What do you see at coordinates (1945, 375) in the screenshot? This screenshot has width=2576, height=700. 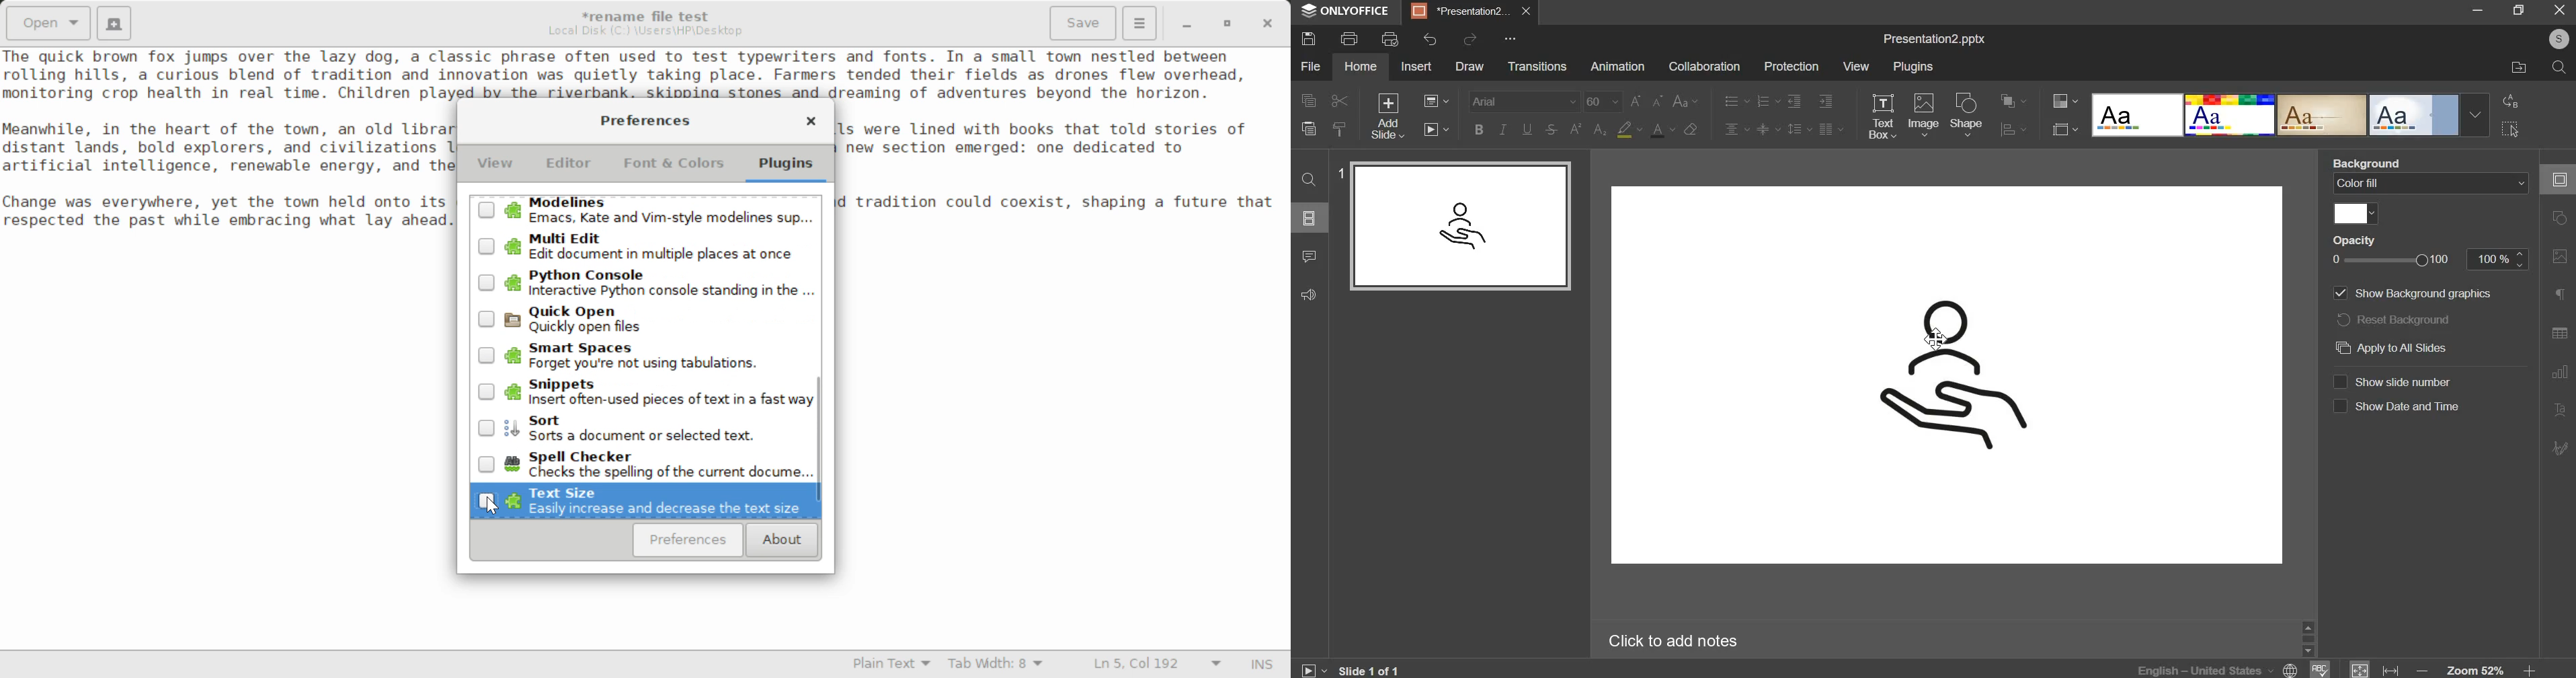 I see `slide` at bounding box center [1945, 375].